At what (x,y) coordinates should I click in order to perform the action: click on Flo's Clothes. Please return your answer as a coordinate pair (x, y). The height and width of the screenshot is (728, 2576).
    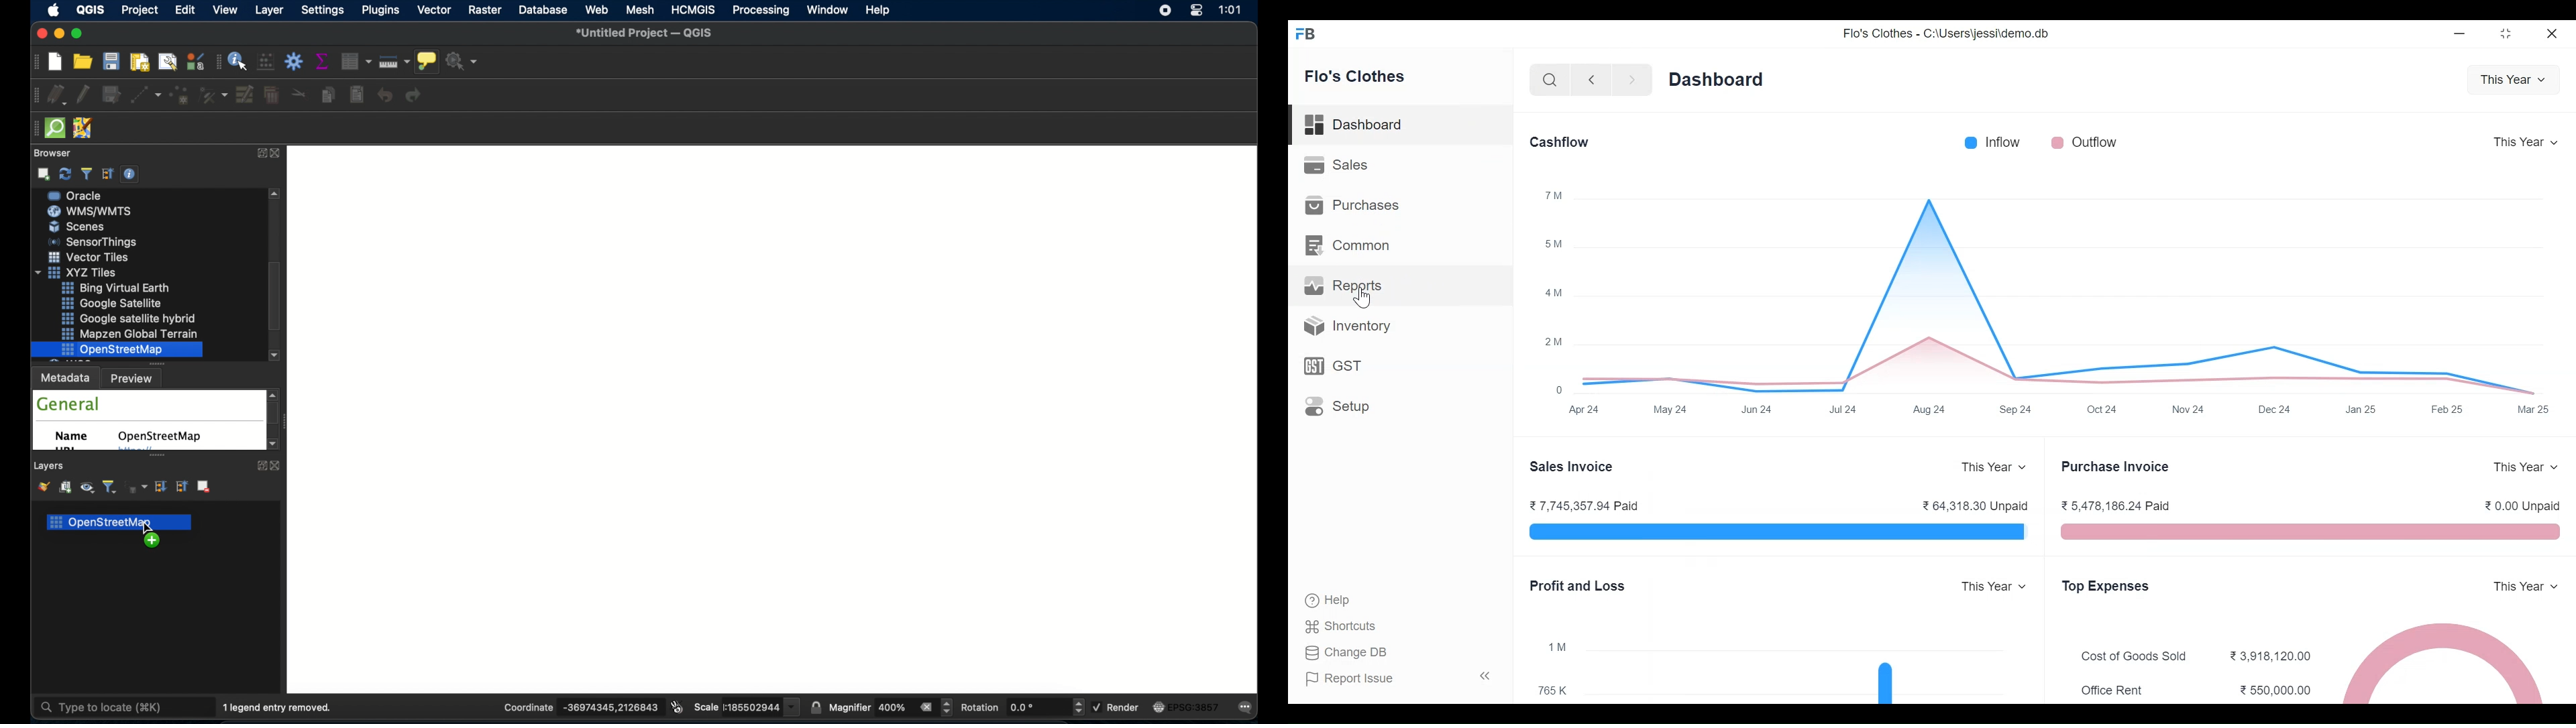
    Looking at the image, I should click on (1356, 78).